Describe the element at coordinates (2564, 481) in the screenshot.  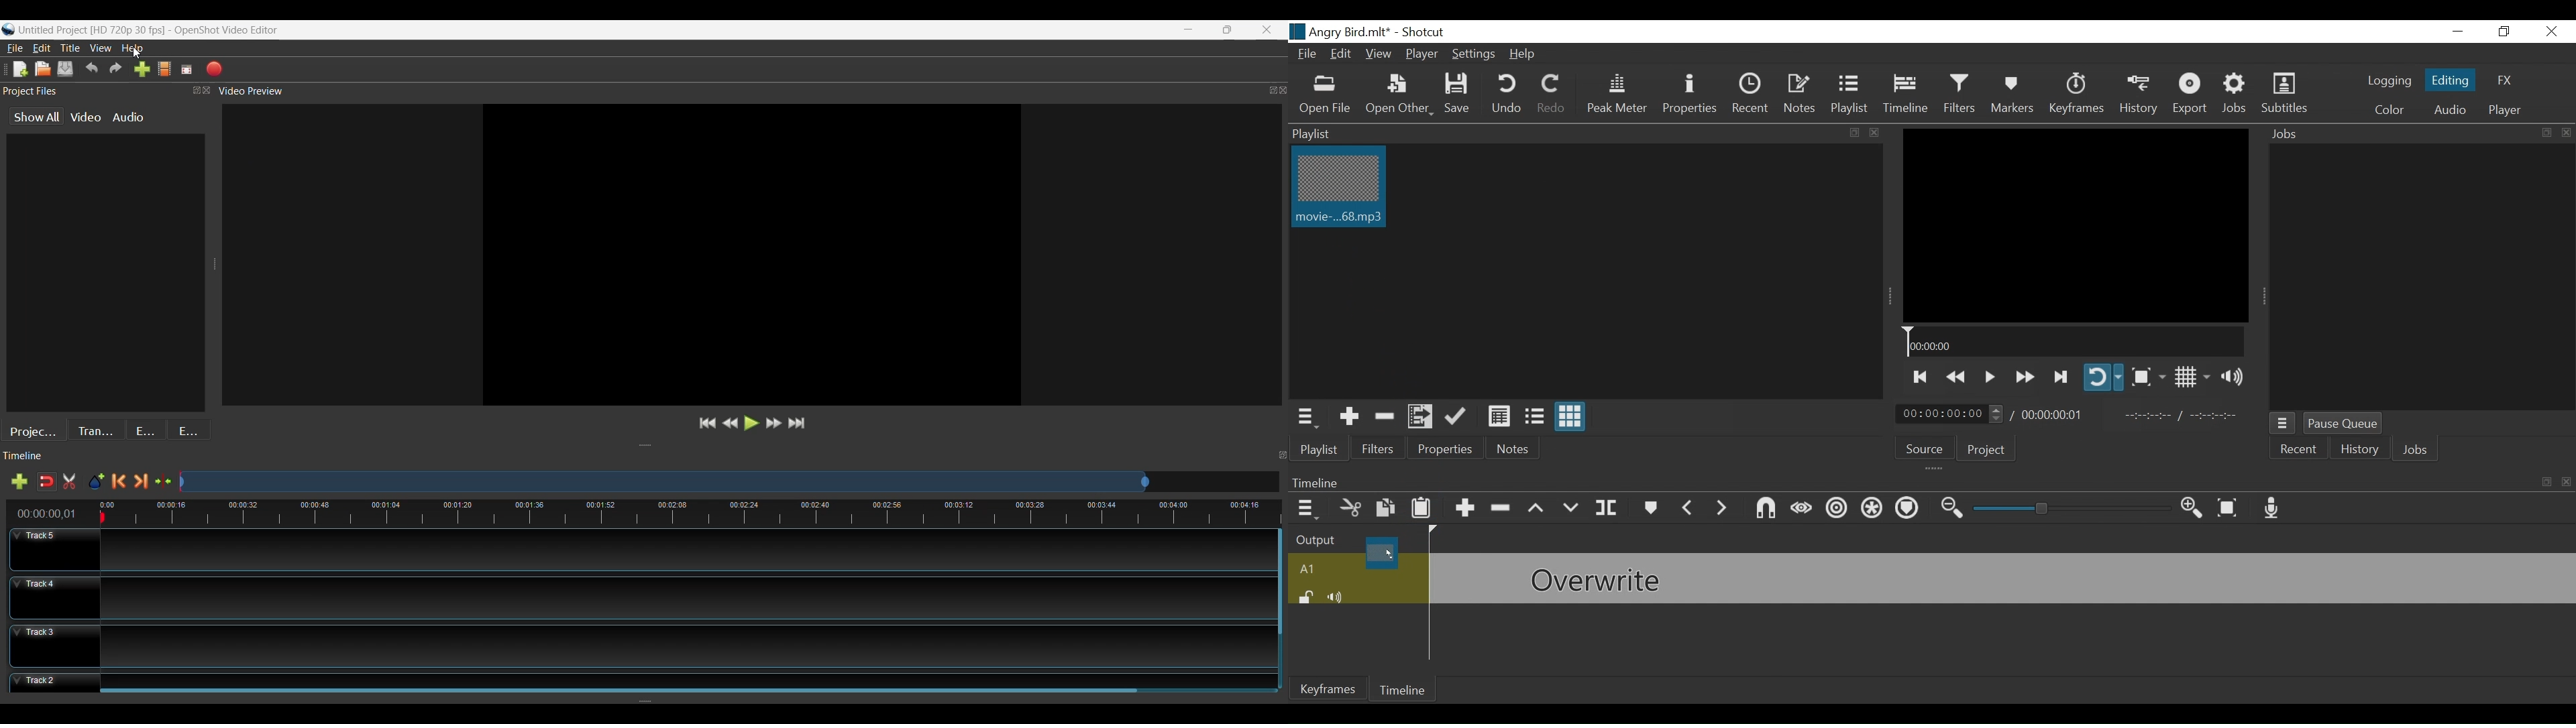
I see `close` at that location.